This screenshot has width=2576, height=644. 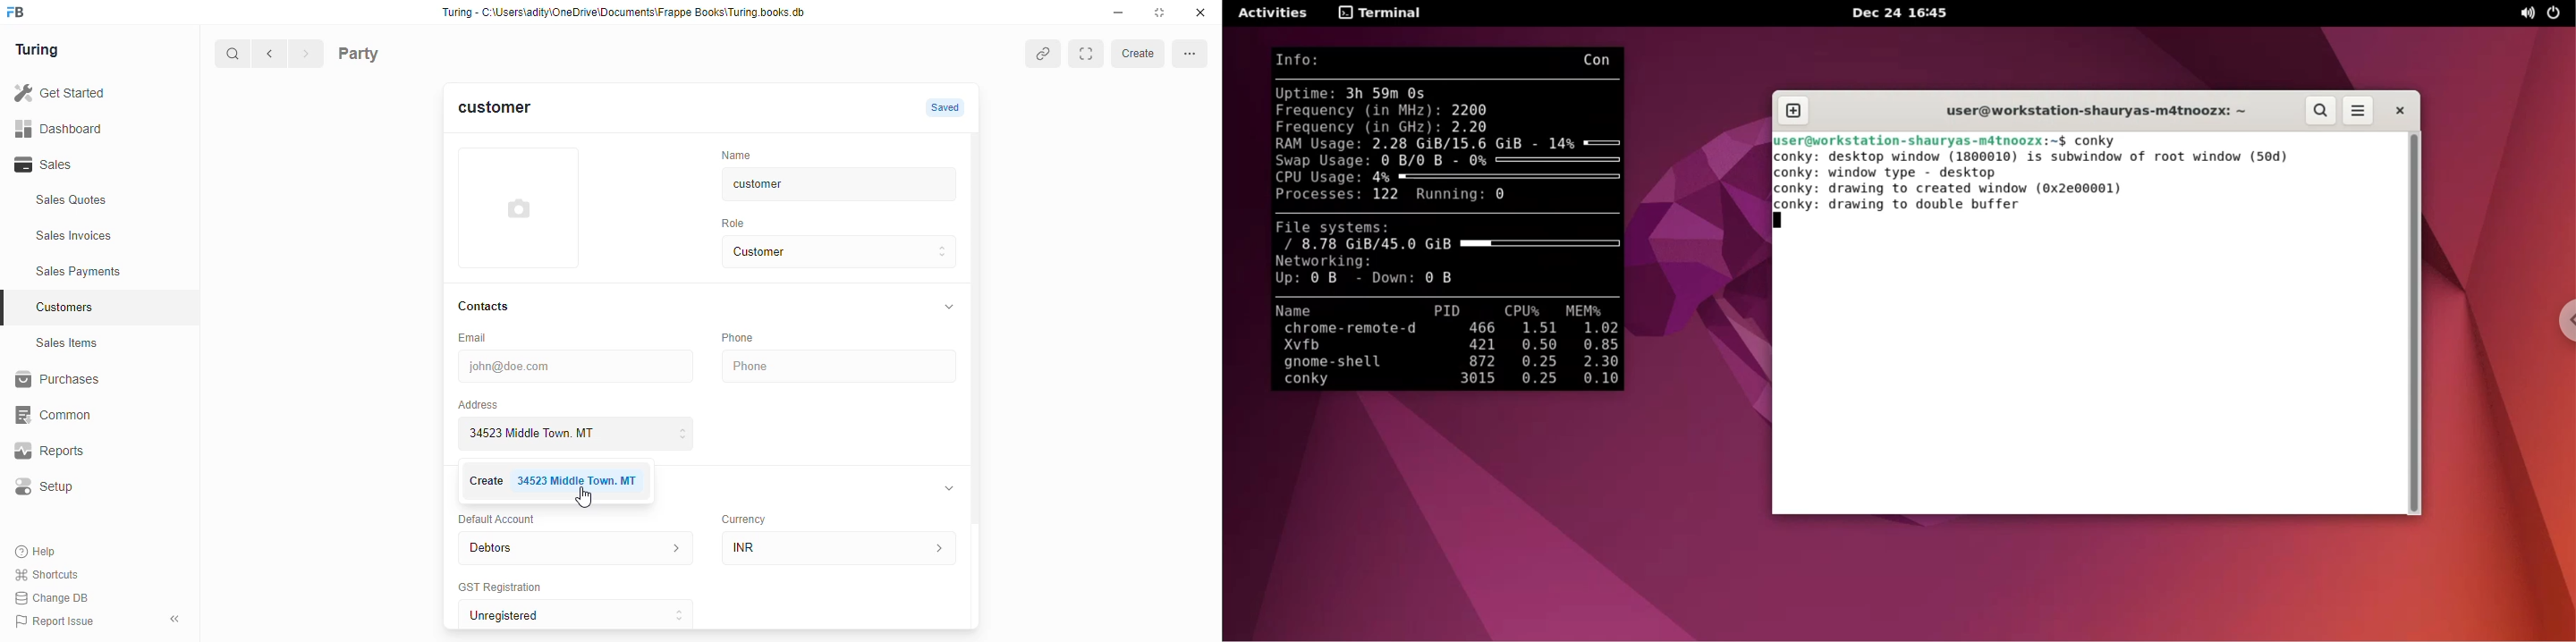 I want to click on customer, so click(x=505, y=112).